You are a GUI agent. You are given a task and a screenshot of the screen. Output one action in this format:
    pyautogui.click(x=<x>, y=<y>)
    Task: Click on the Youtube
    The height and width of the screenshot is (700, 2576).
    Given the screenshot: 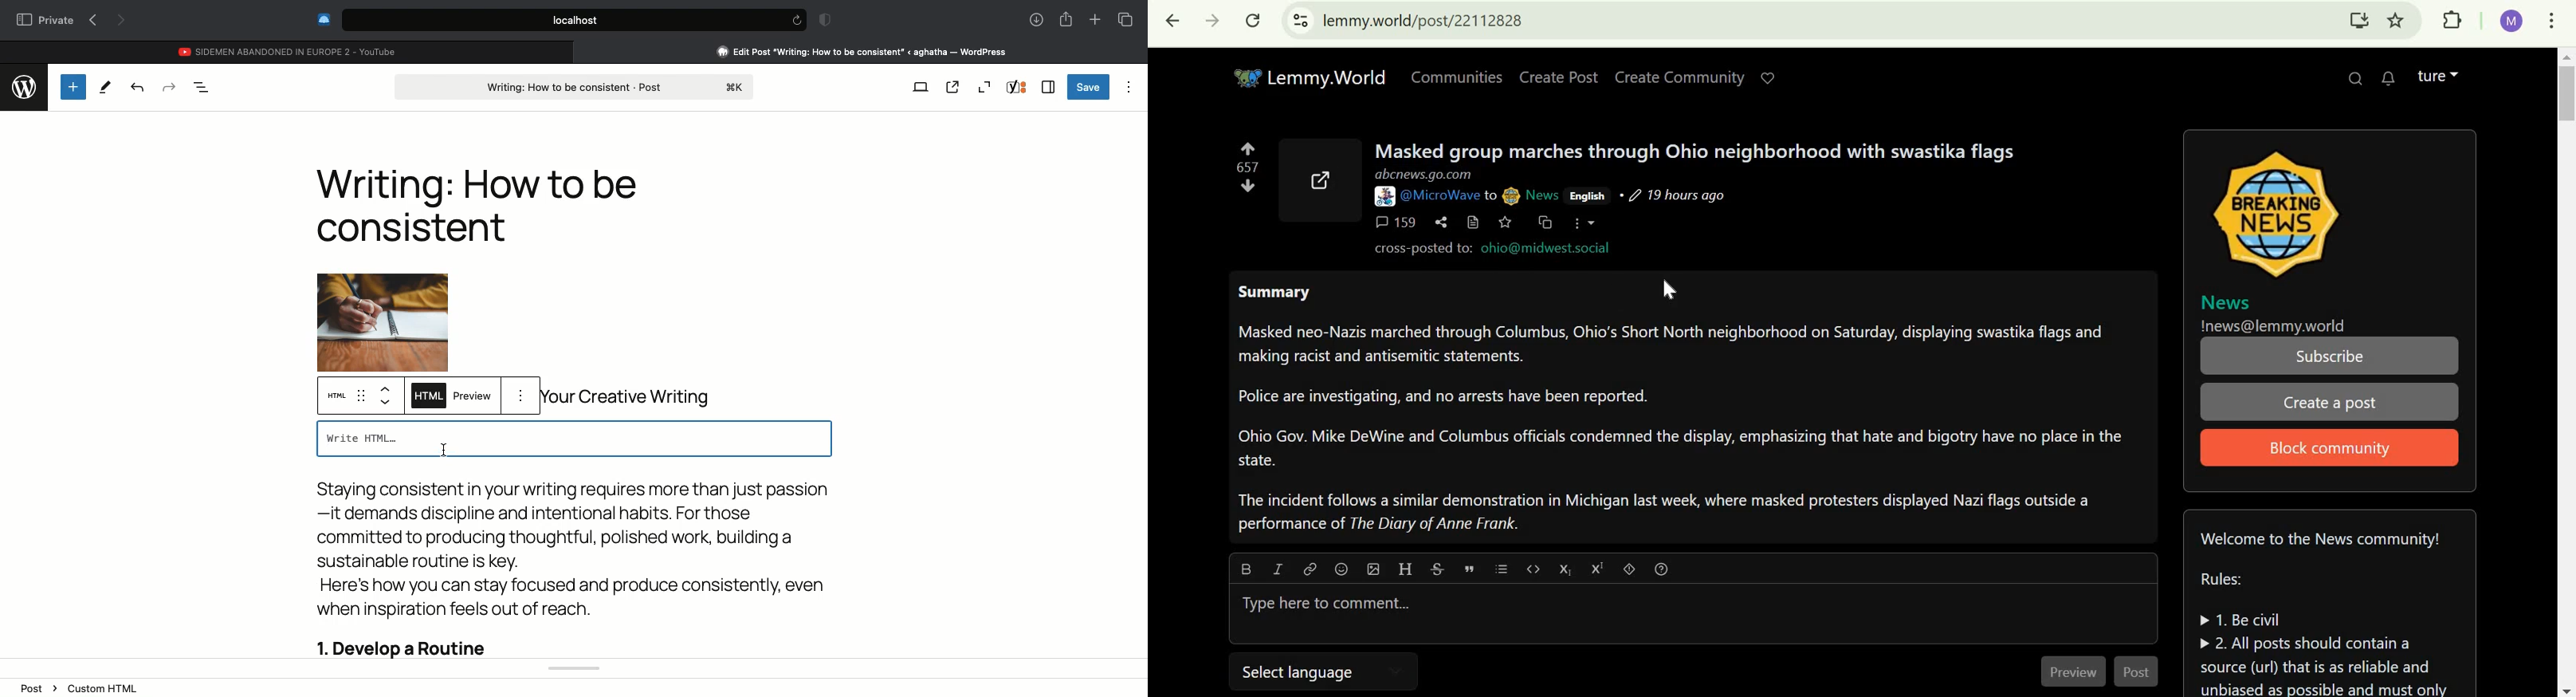 What is the action you would take?
    pyautogui.click(x=289, y=49)
    